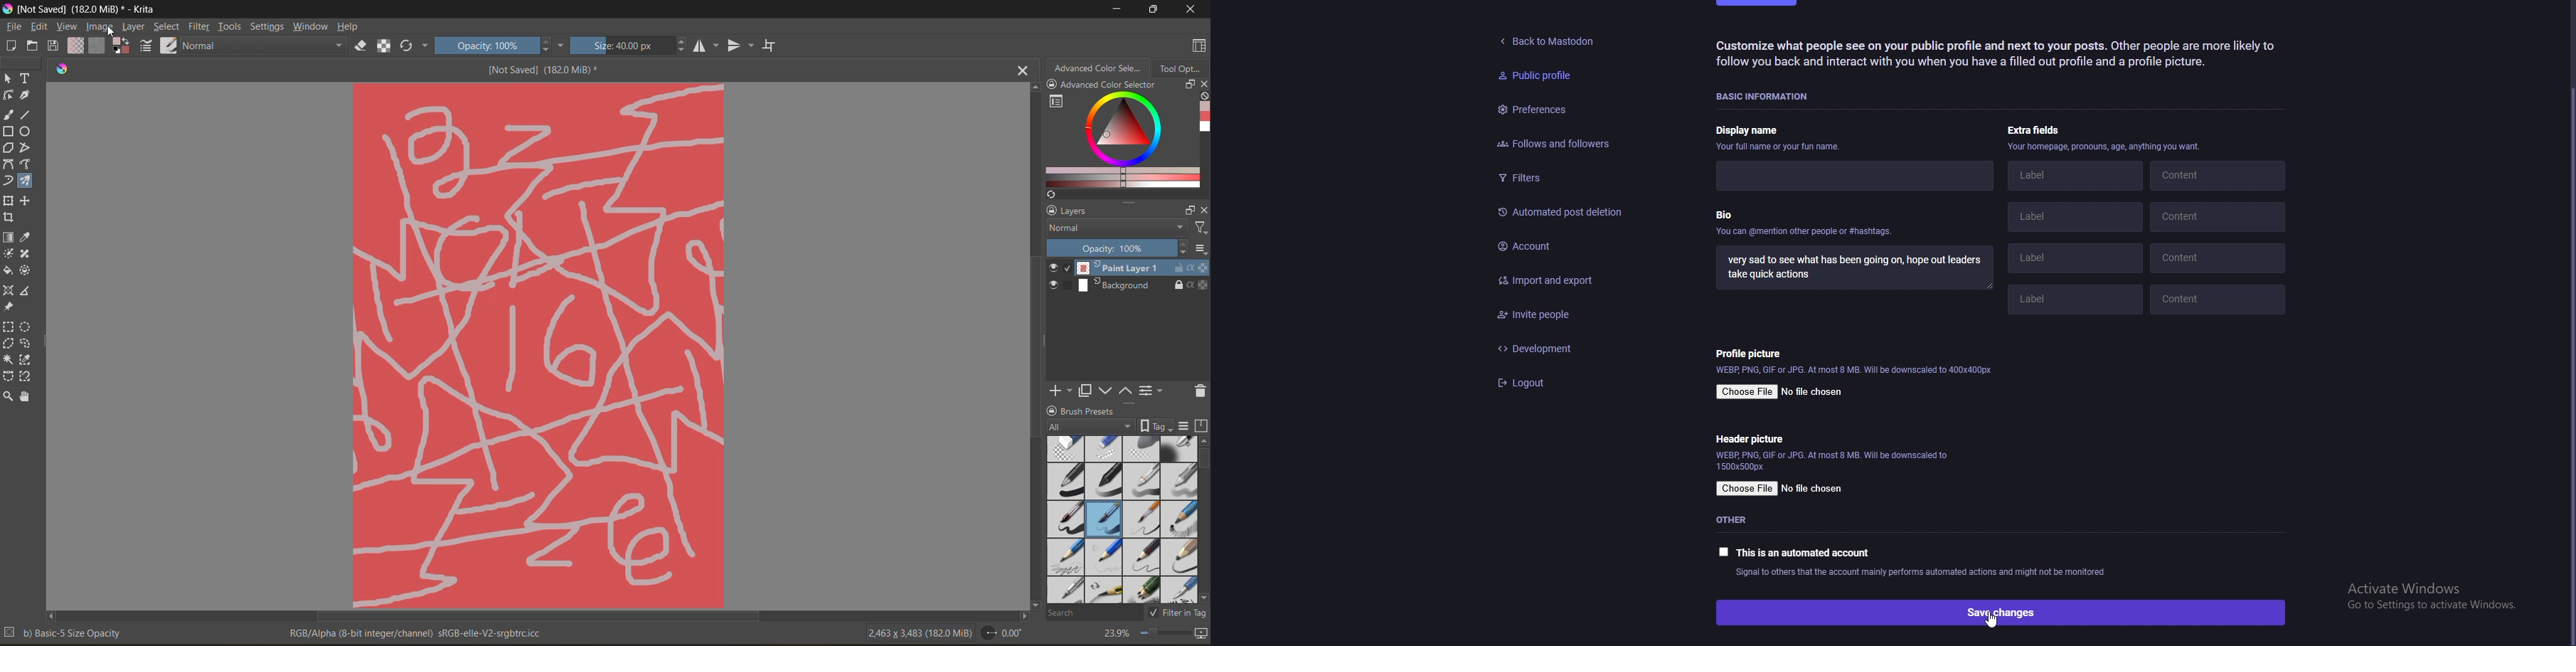 This screenshot has width=2576, height=672. Describe the element at coordinates (1082, 211) in the screenshot. I see `Layers` at that location.